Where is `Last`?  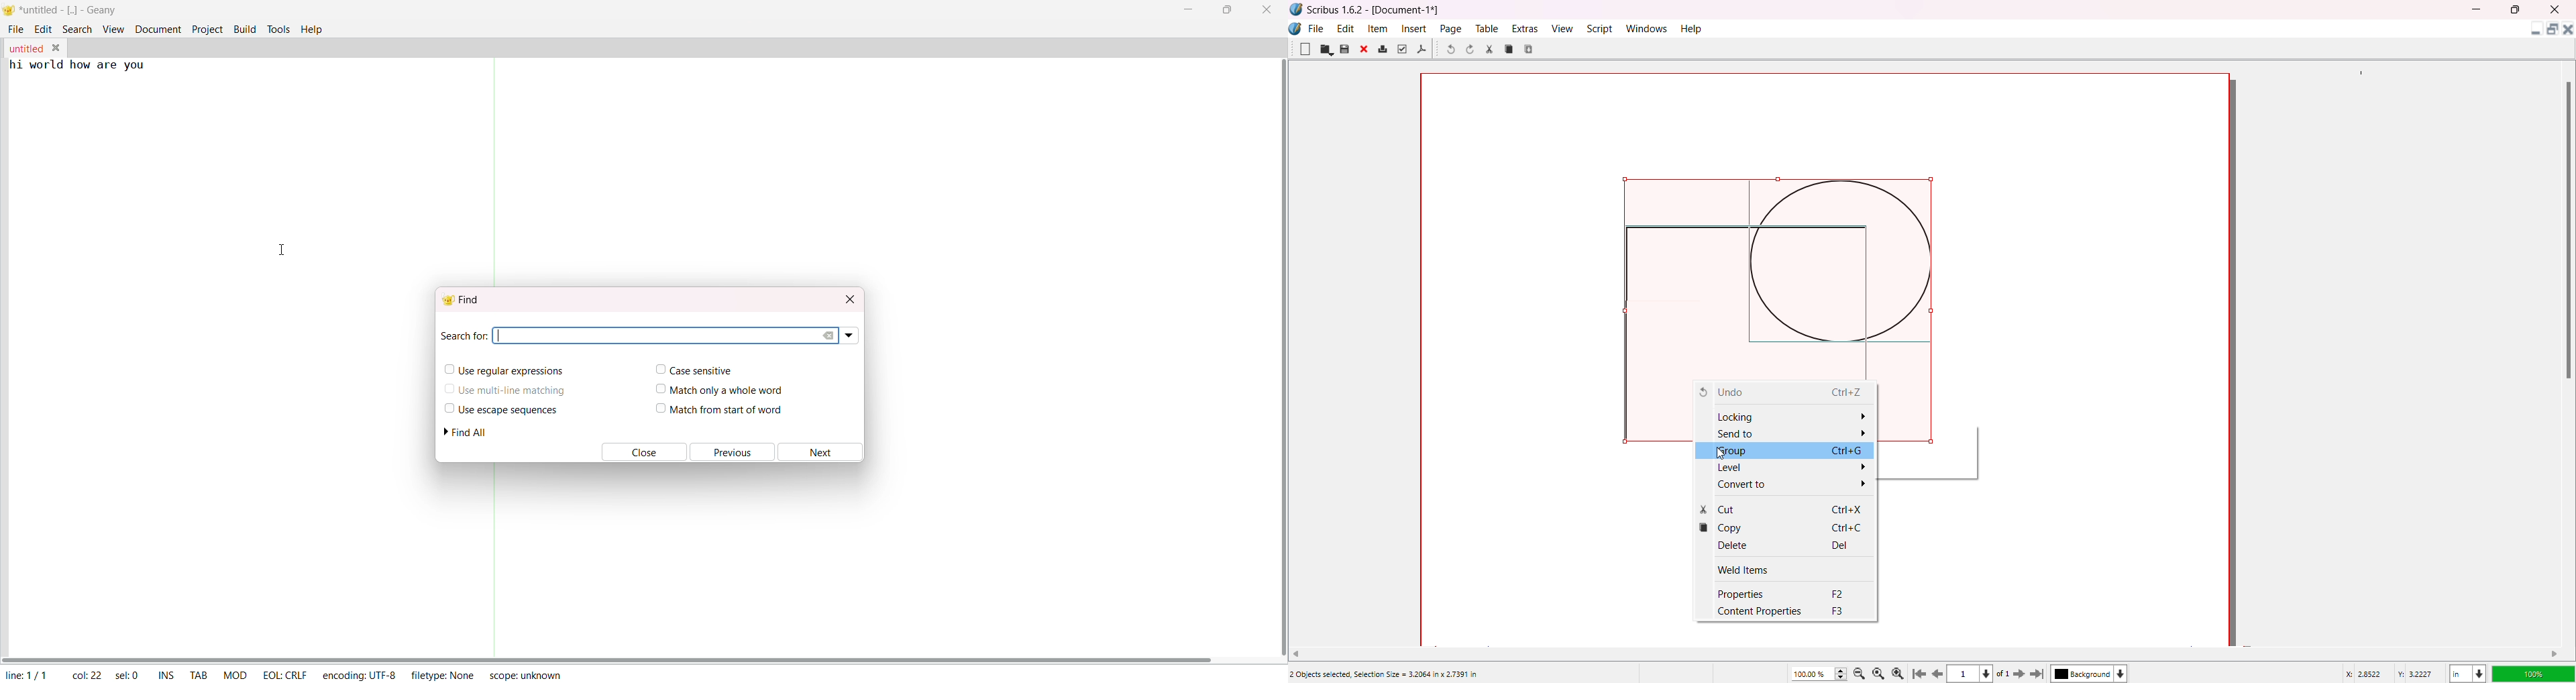
Last is located at coordinates (2039, 673).